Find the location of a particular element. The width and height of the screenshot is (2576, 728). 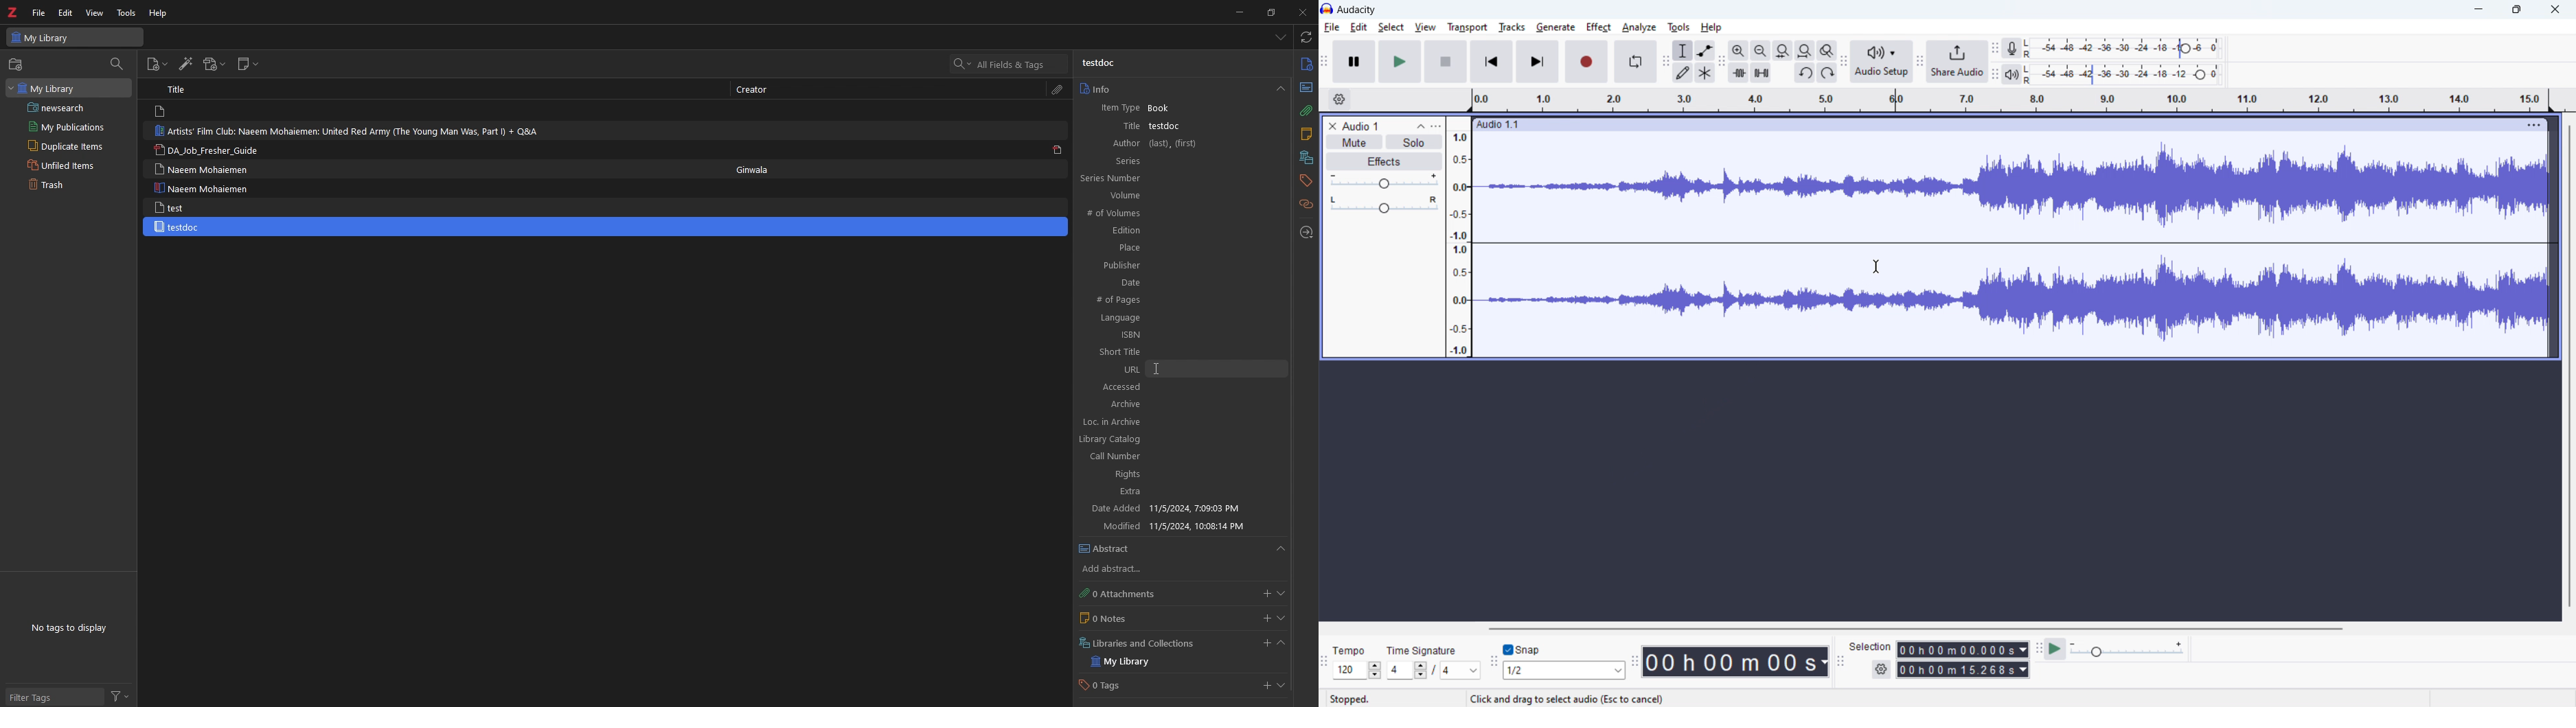

vertical scrollbar is located at coordinates (2570, 362).